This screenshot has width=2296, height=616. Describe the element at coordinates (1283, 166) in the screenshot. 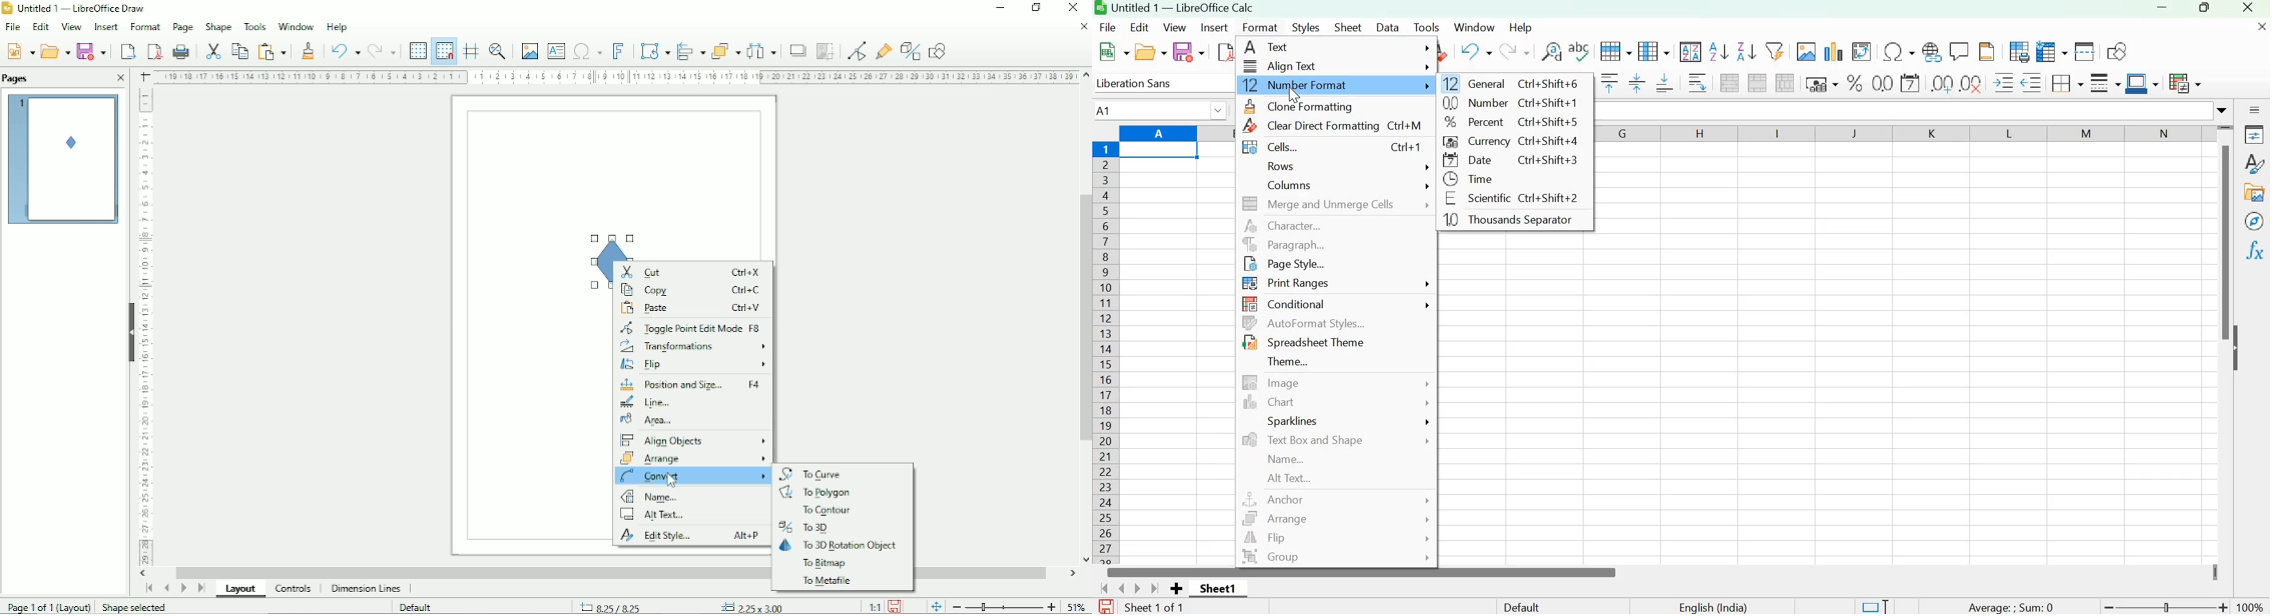

I see `Rows` at that location.